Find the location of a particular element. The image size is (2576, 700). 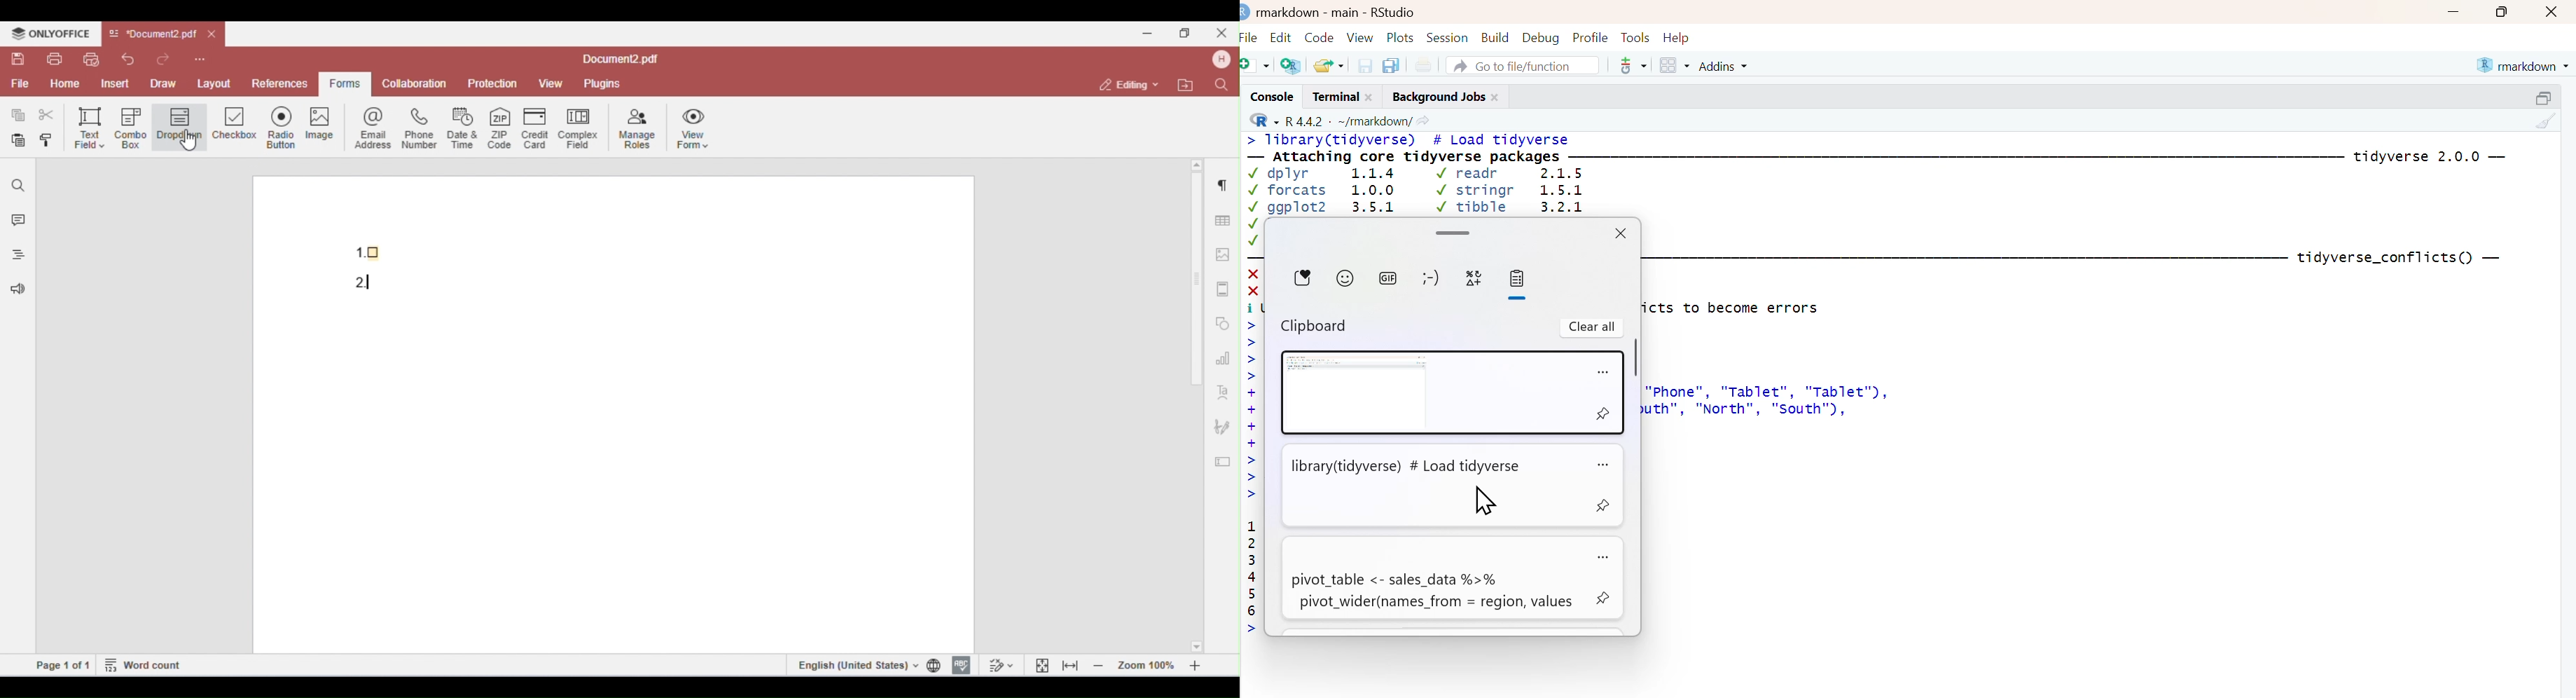

options is located at coordinates (1602, 463).